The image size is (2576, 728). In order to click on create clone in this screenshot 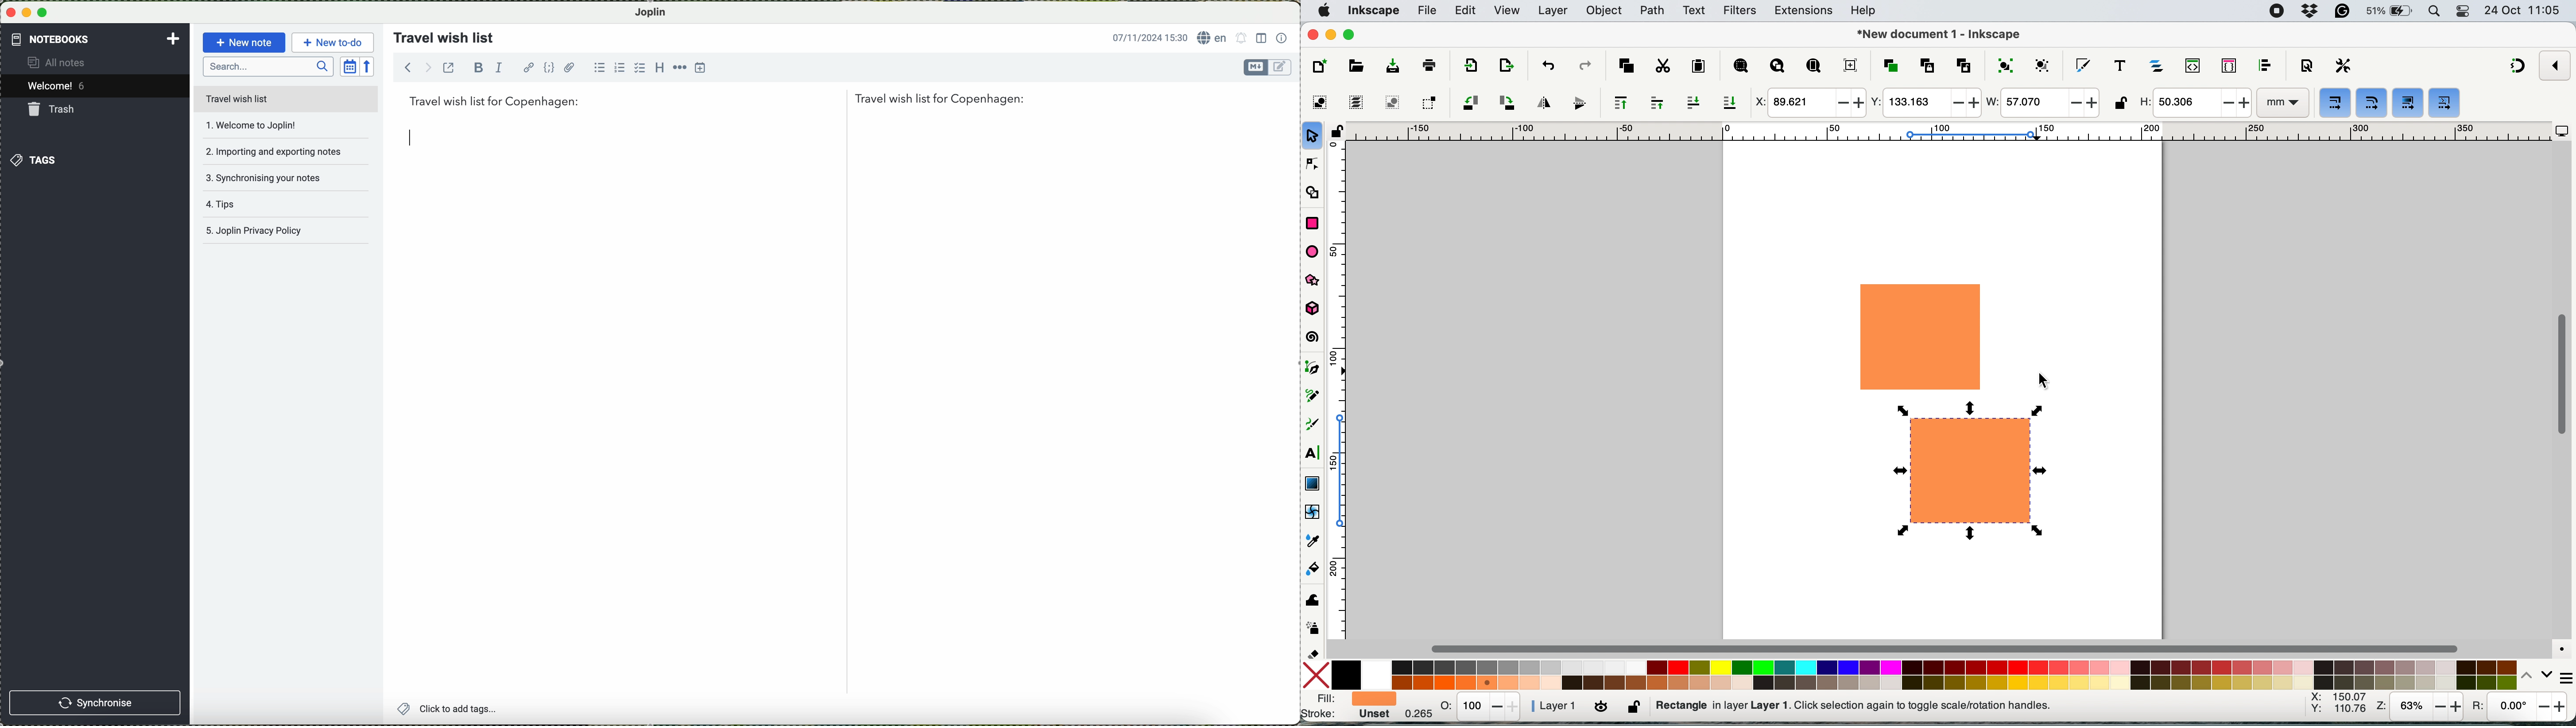, I will do `click(1925, 66)`.